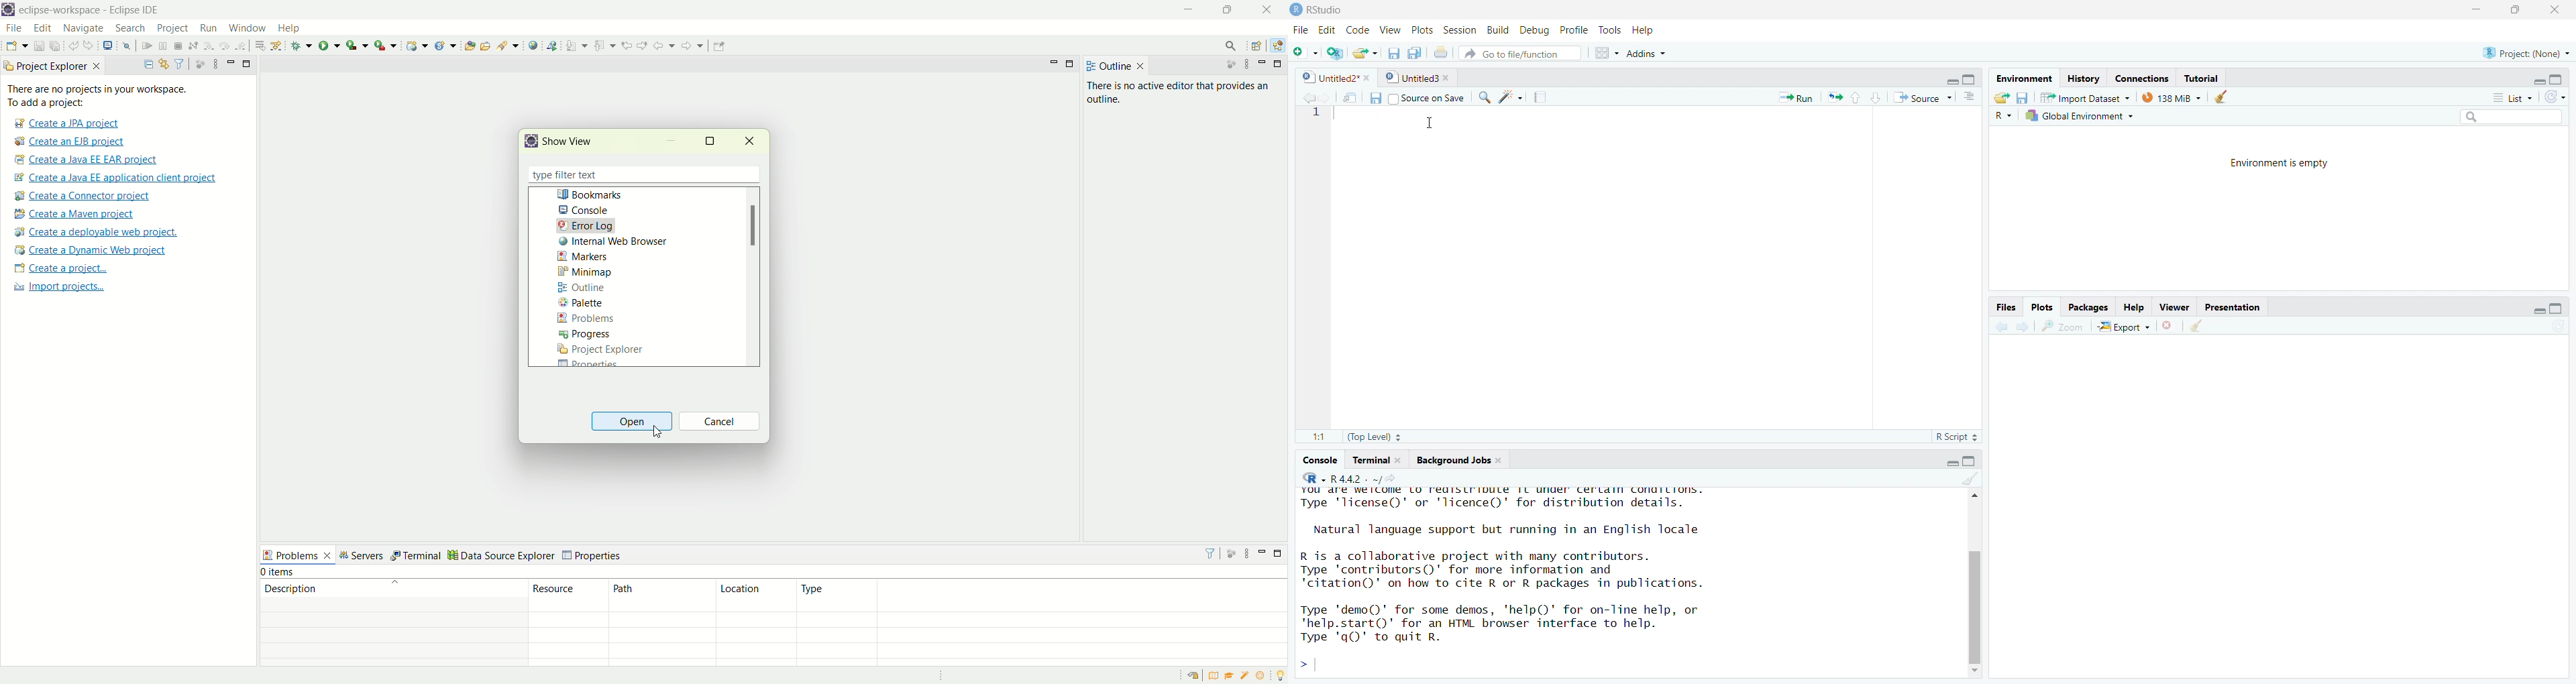 The image size is (2576, 700). I want to click on Plots, so click(2043, 305).